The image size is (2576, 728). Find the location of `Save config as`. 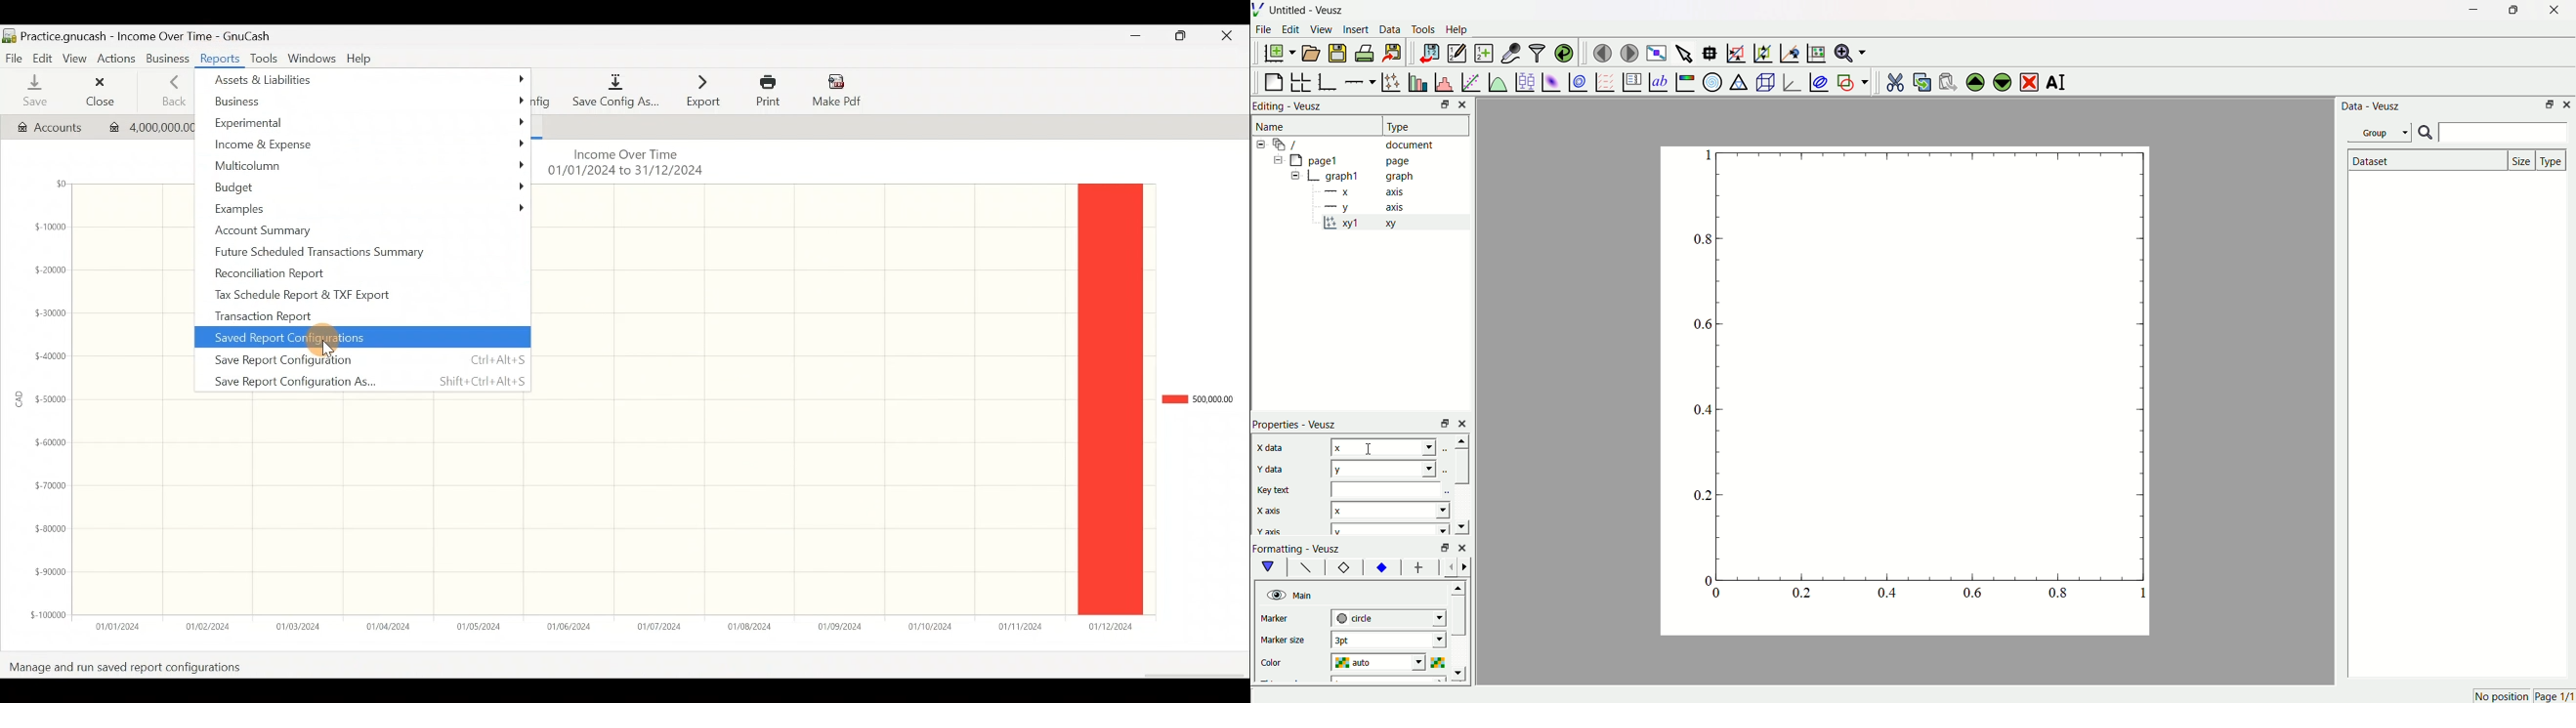

Save config as is located at coordinates (615, 88).